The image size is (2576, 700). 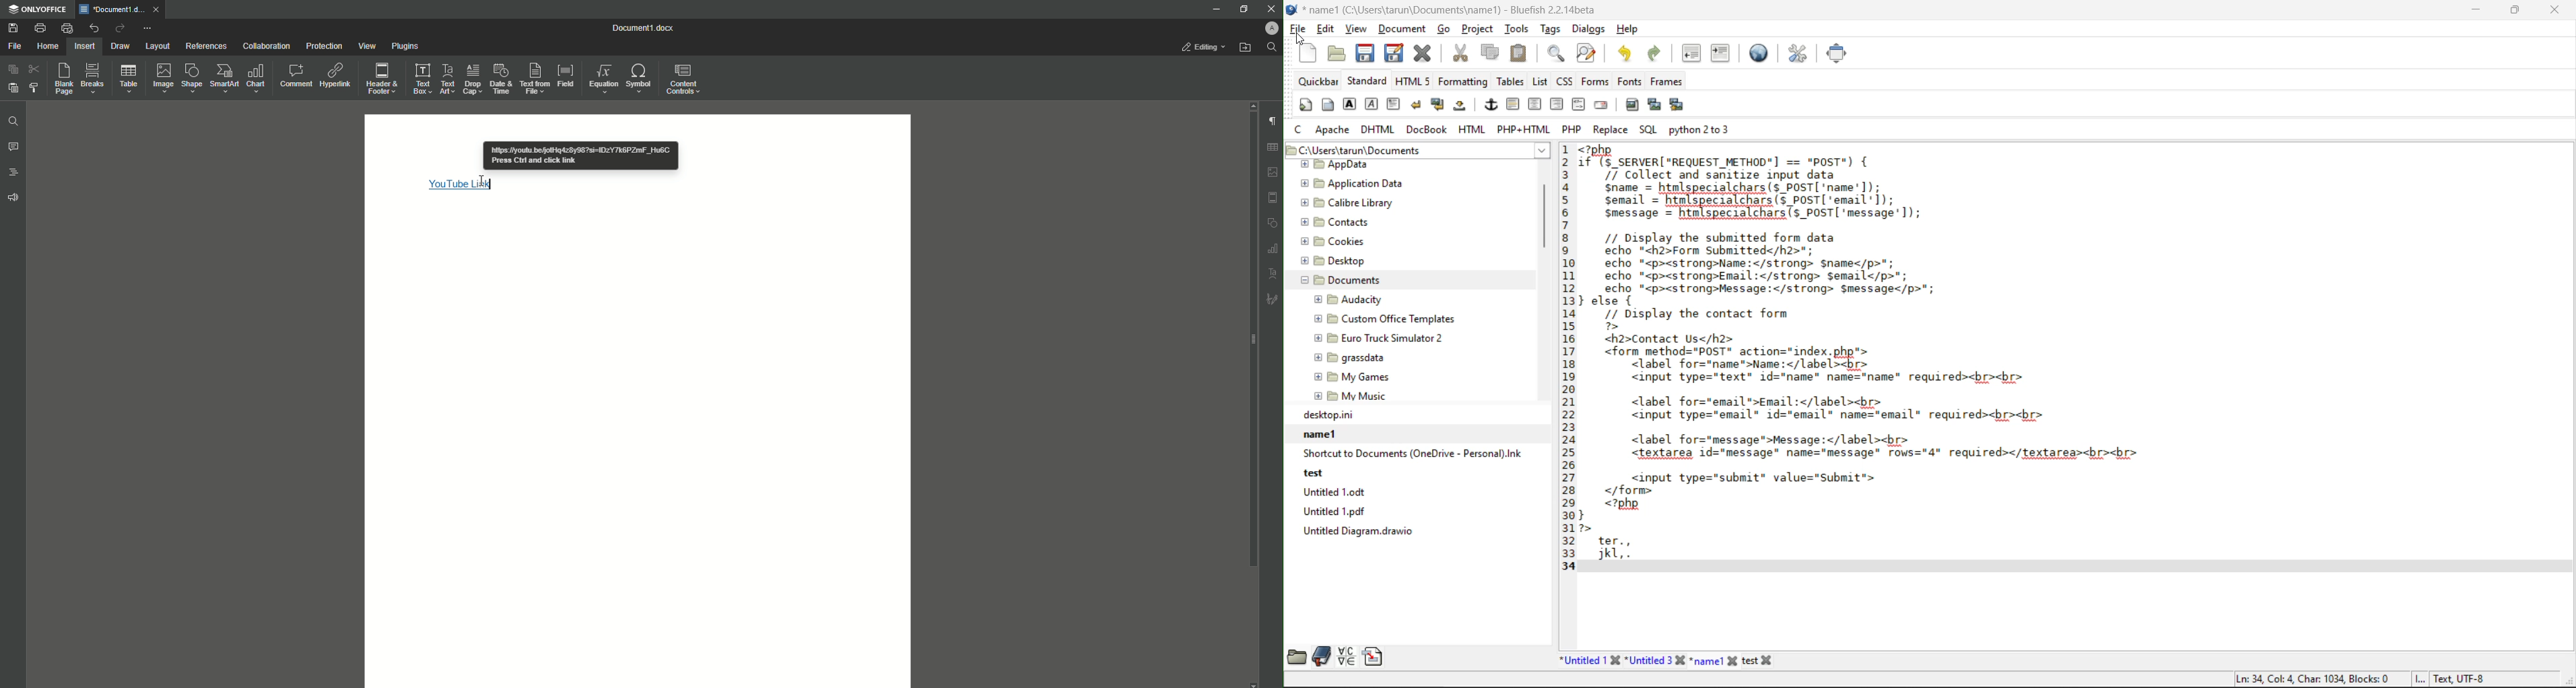 I want to click on Field, so click(x=566, y=76).